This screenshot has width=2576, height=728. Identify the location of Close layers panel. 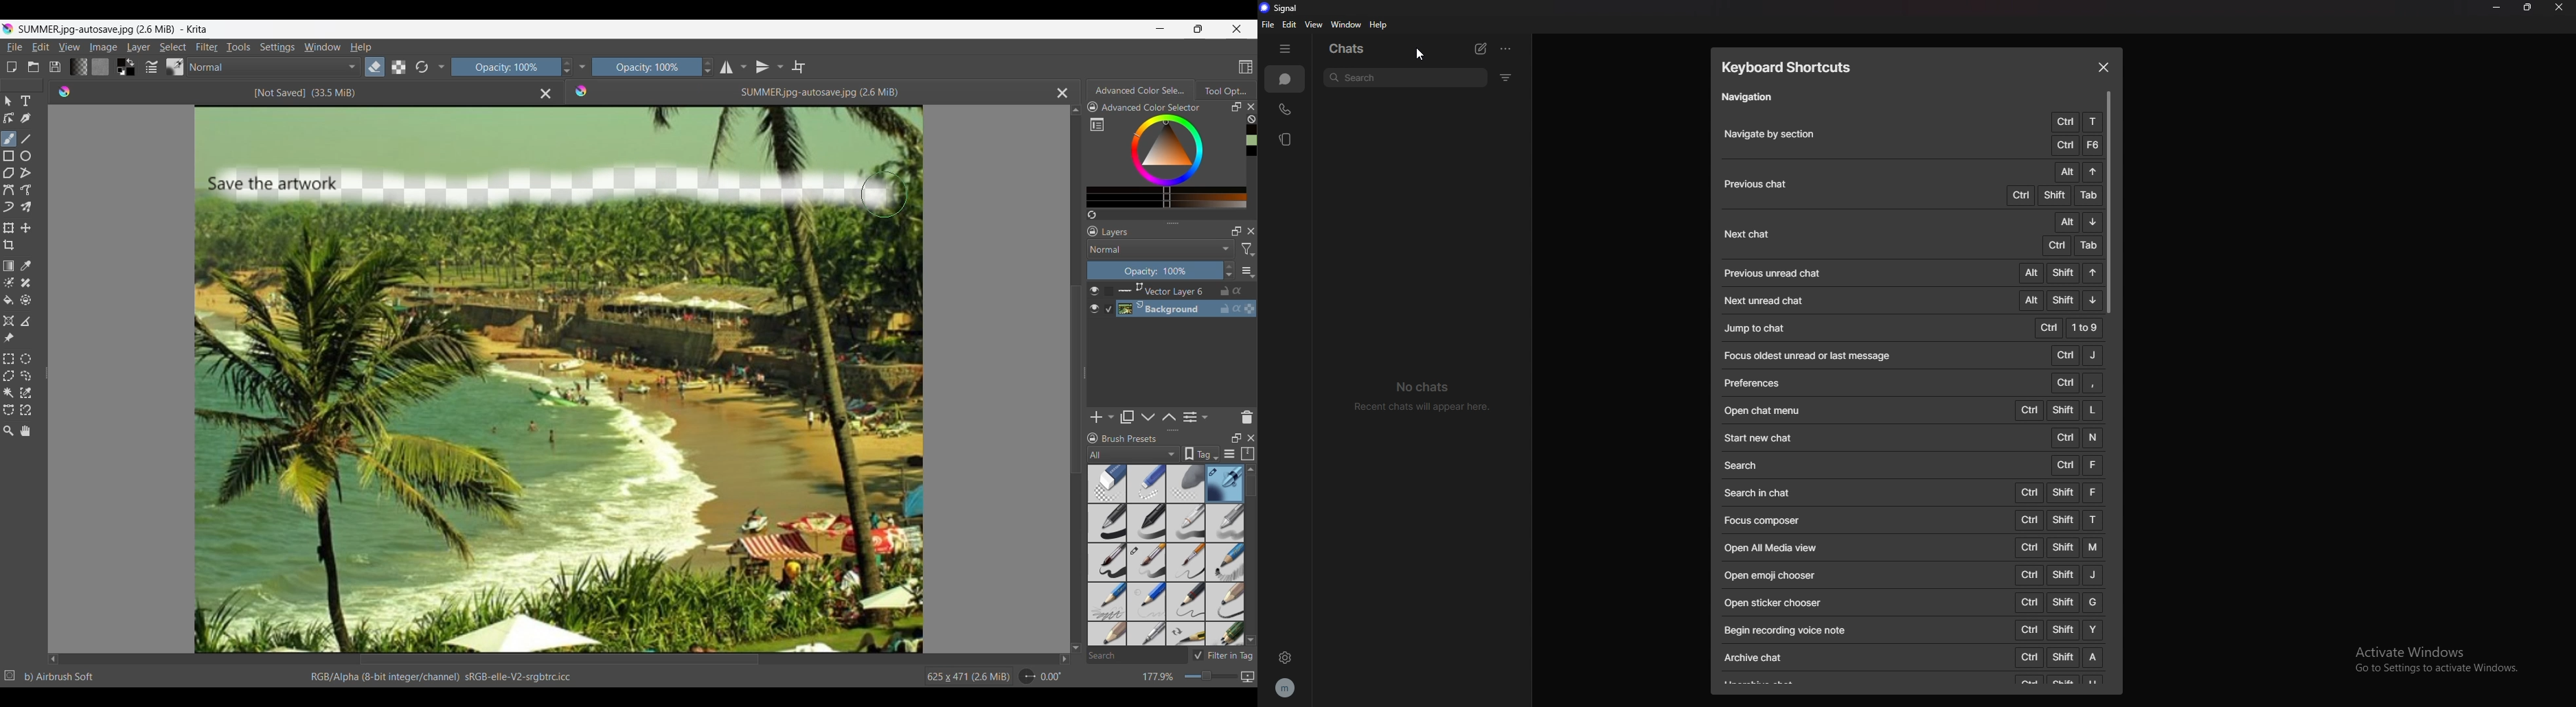
(1249, 231).